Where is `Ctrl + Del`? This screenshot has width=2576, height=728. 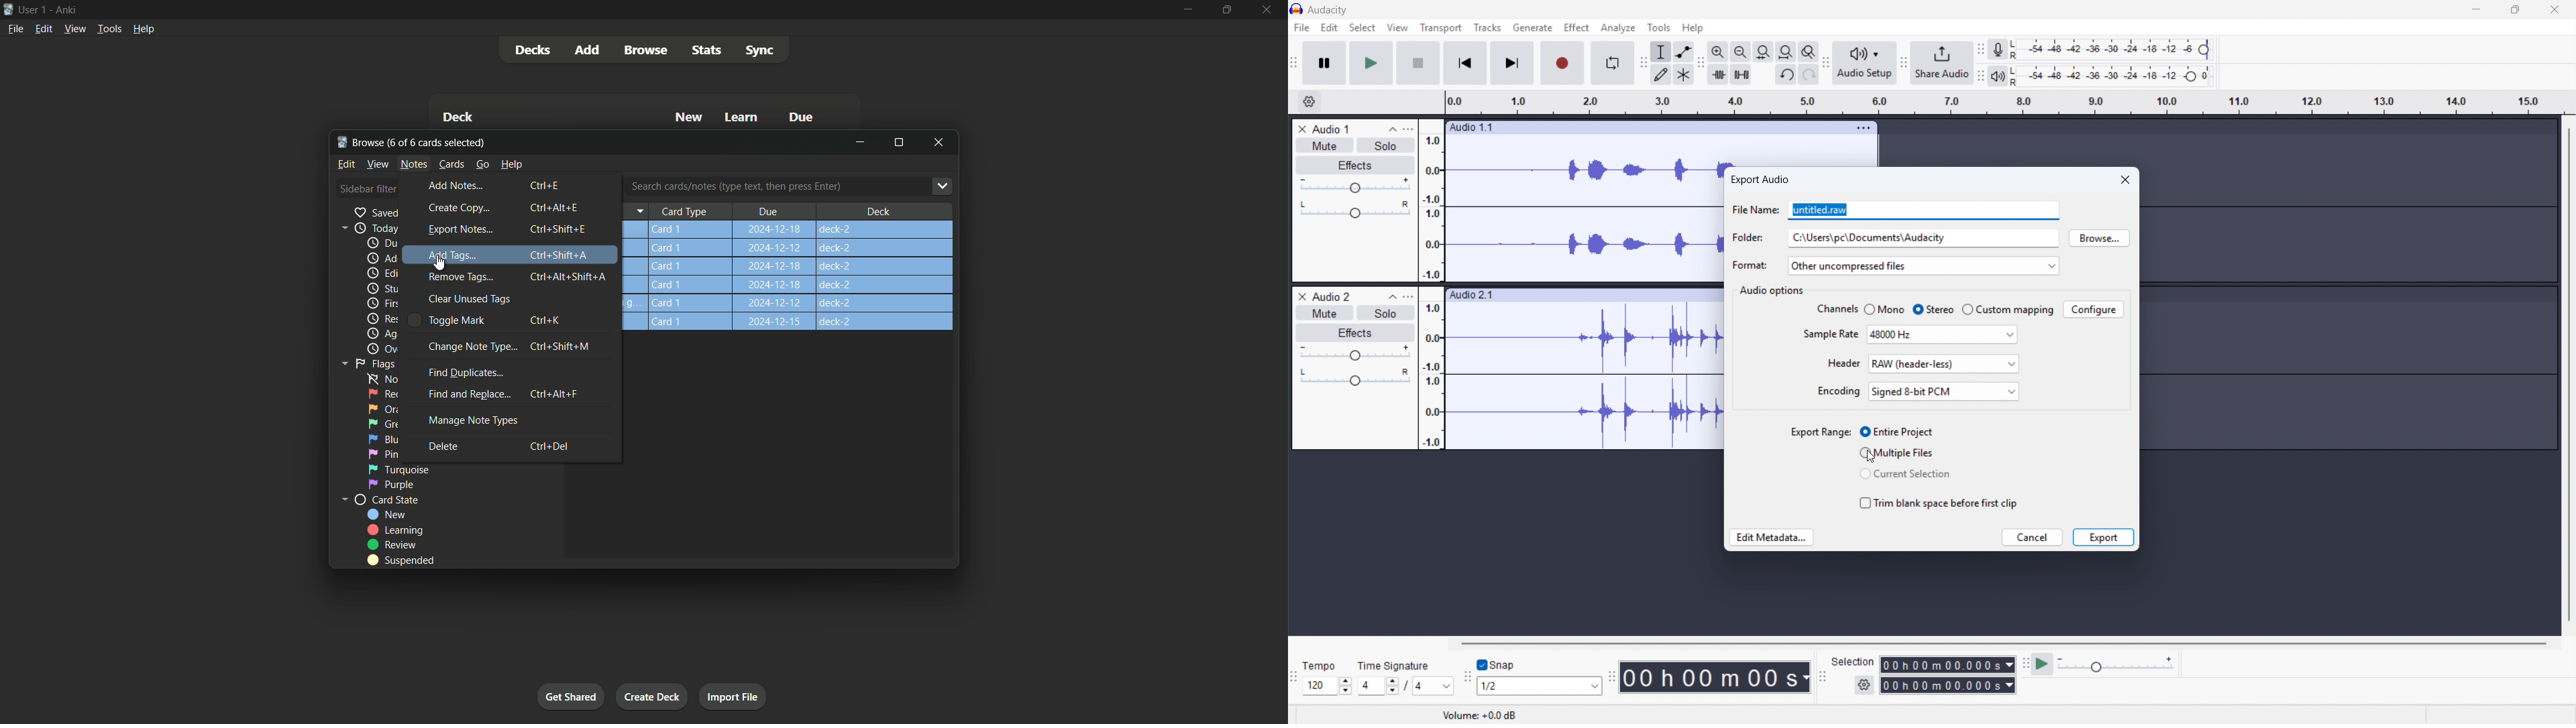 Ctrl + Del is located at coordinates (548, 447).